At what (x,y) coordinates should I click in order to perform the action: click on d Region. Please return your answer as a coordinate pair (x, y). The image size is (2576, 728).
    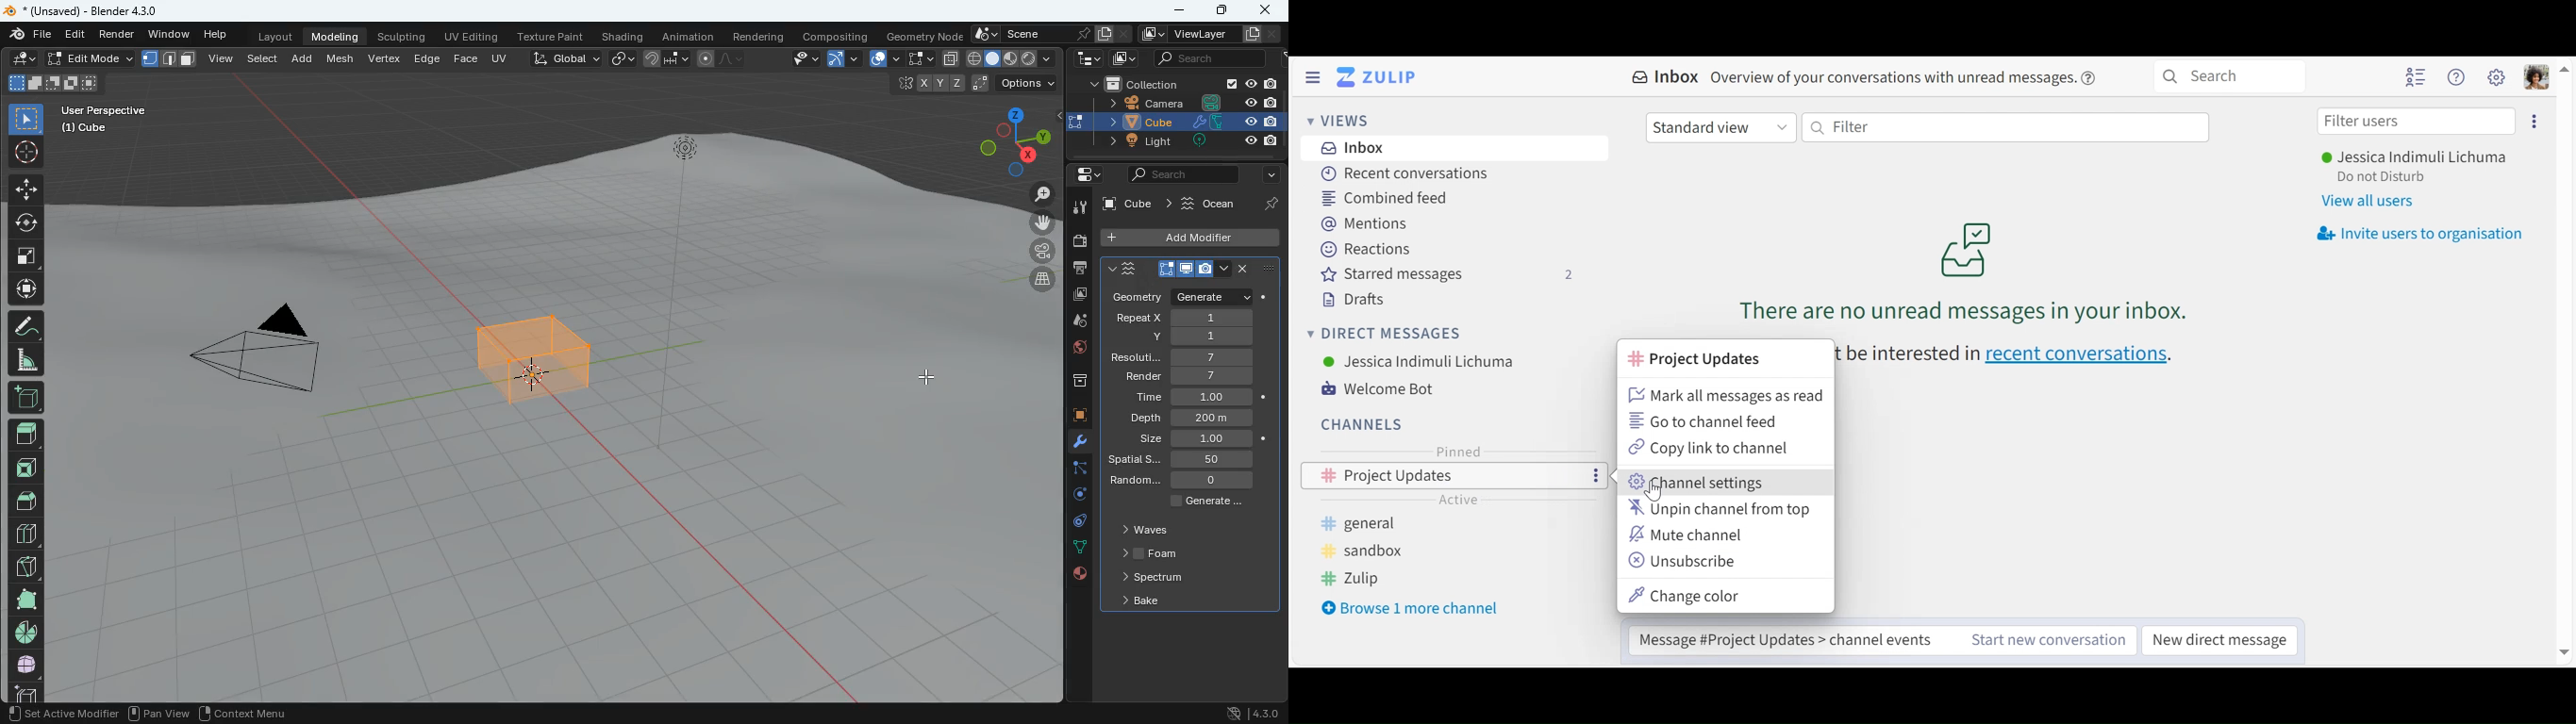
    Looking at the image, I should click on (190, 712).